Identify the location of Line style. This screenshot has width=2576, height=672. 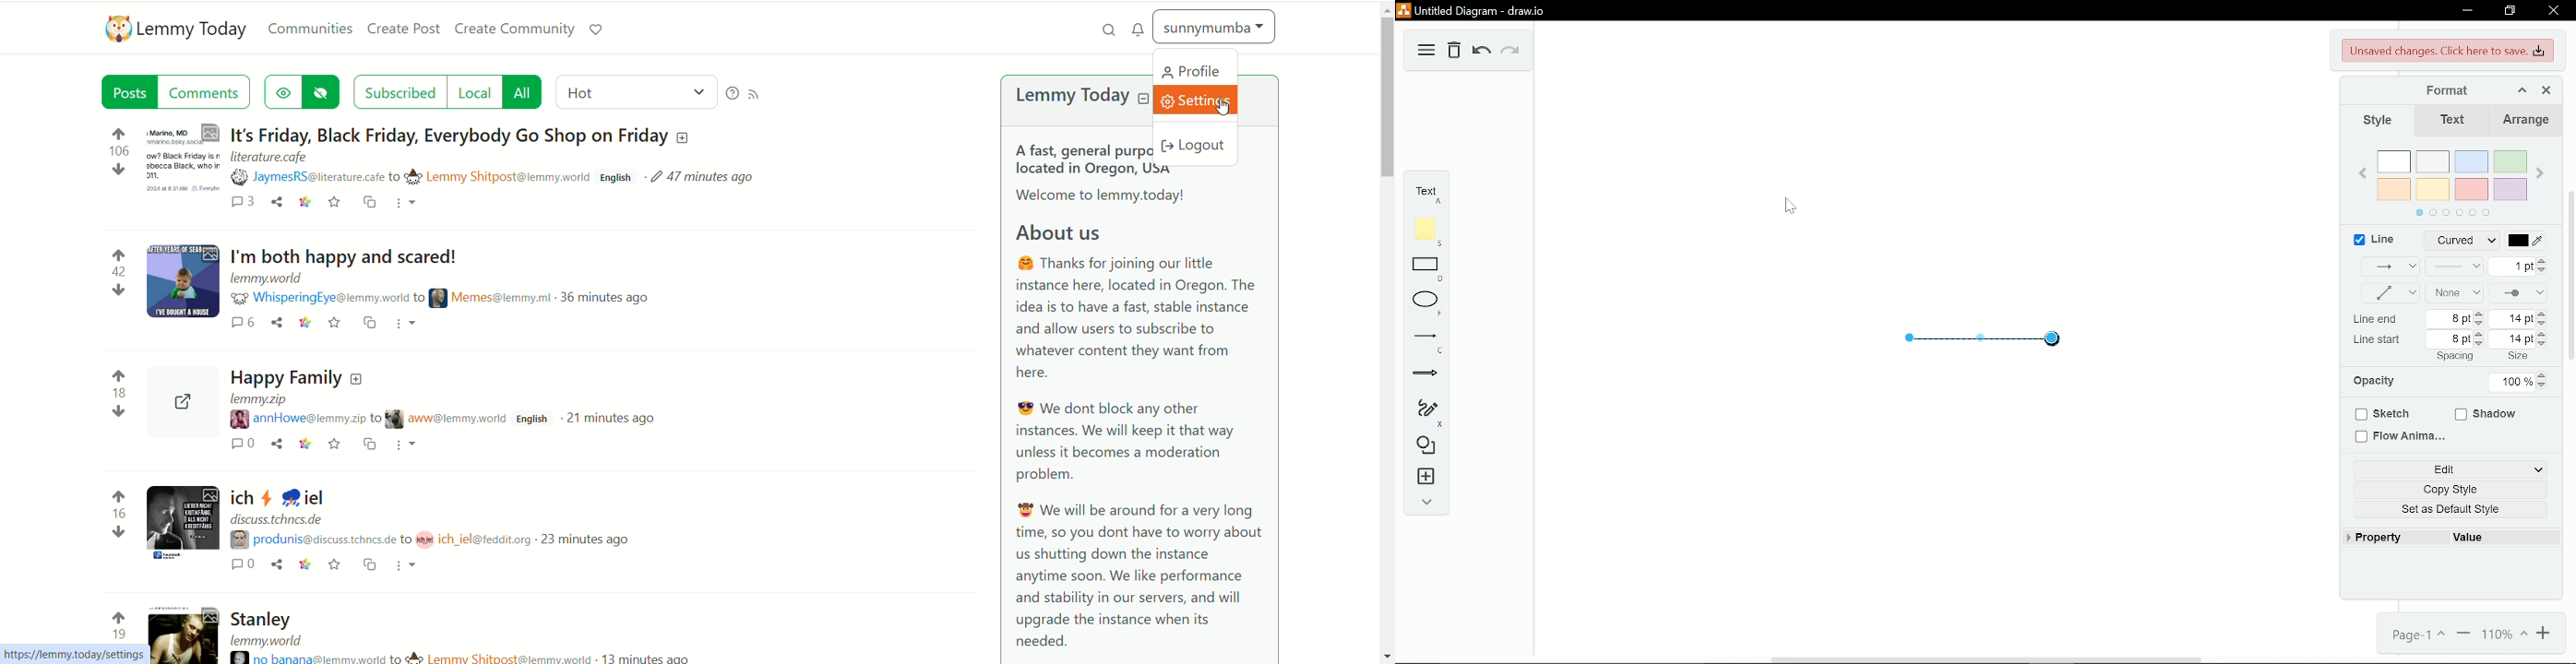
(2460, 241).